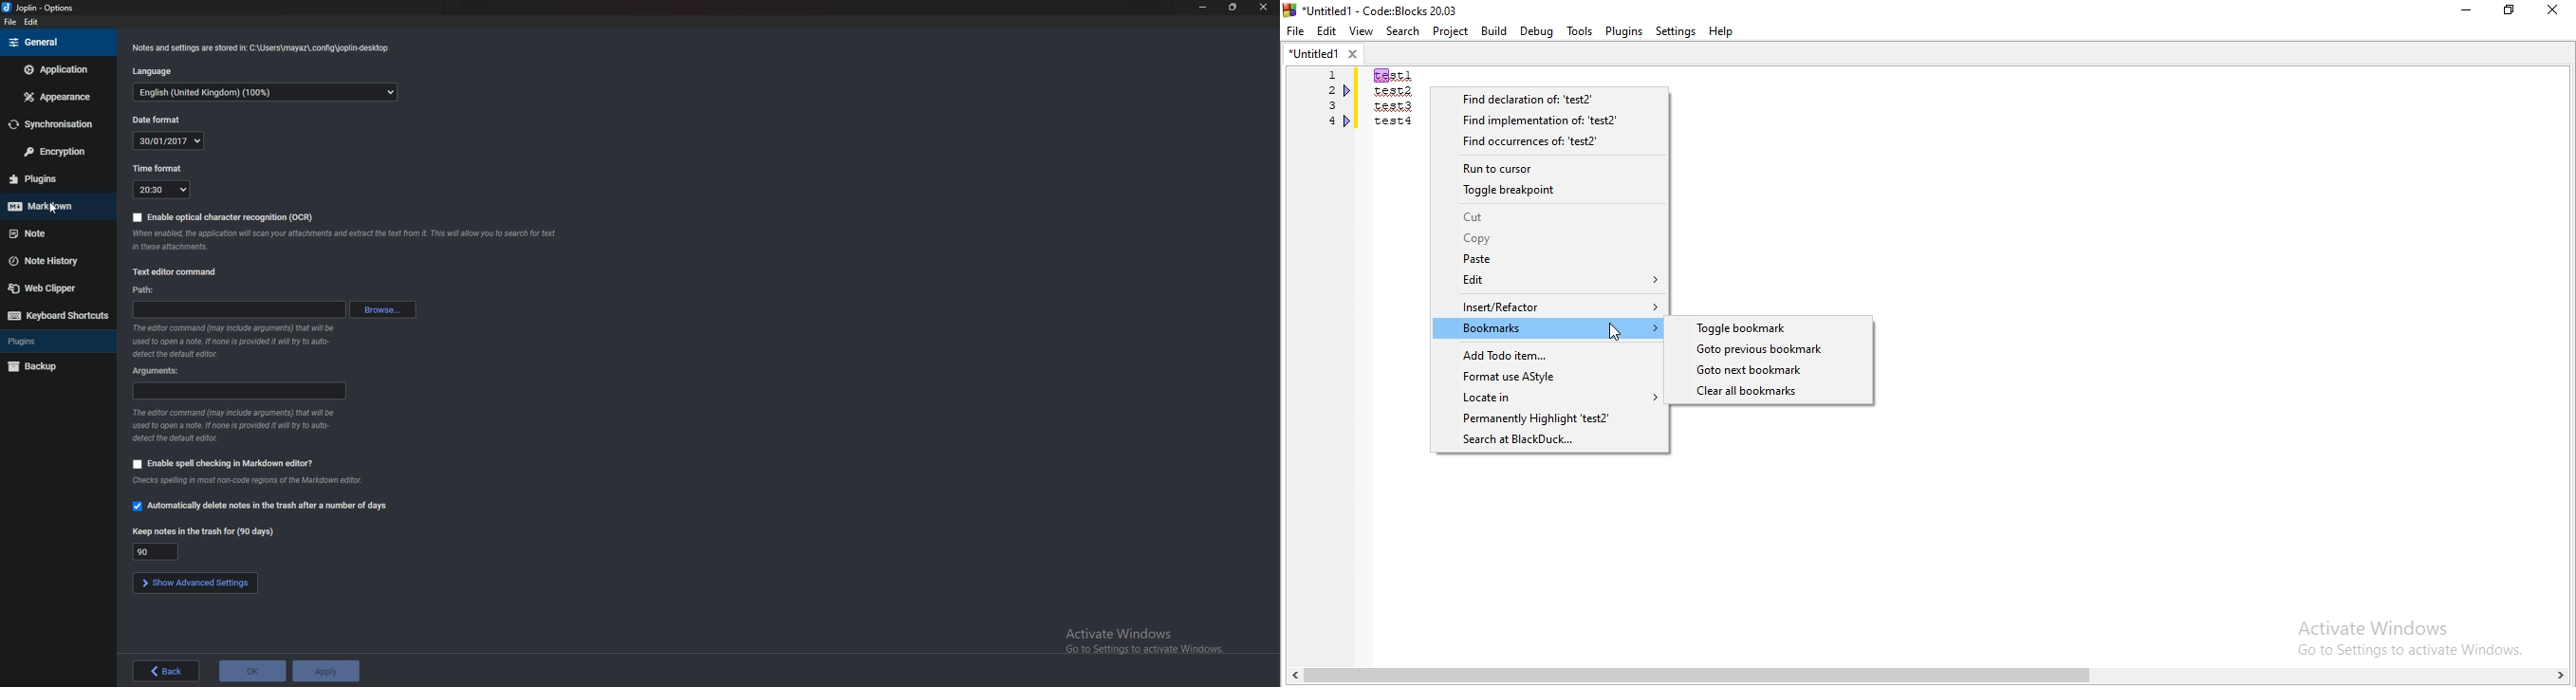  Describe the element at coordinates (59, 41) in the screenshot. I see `general` at that location.